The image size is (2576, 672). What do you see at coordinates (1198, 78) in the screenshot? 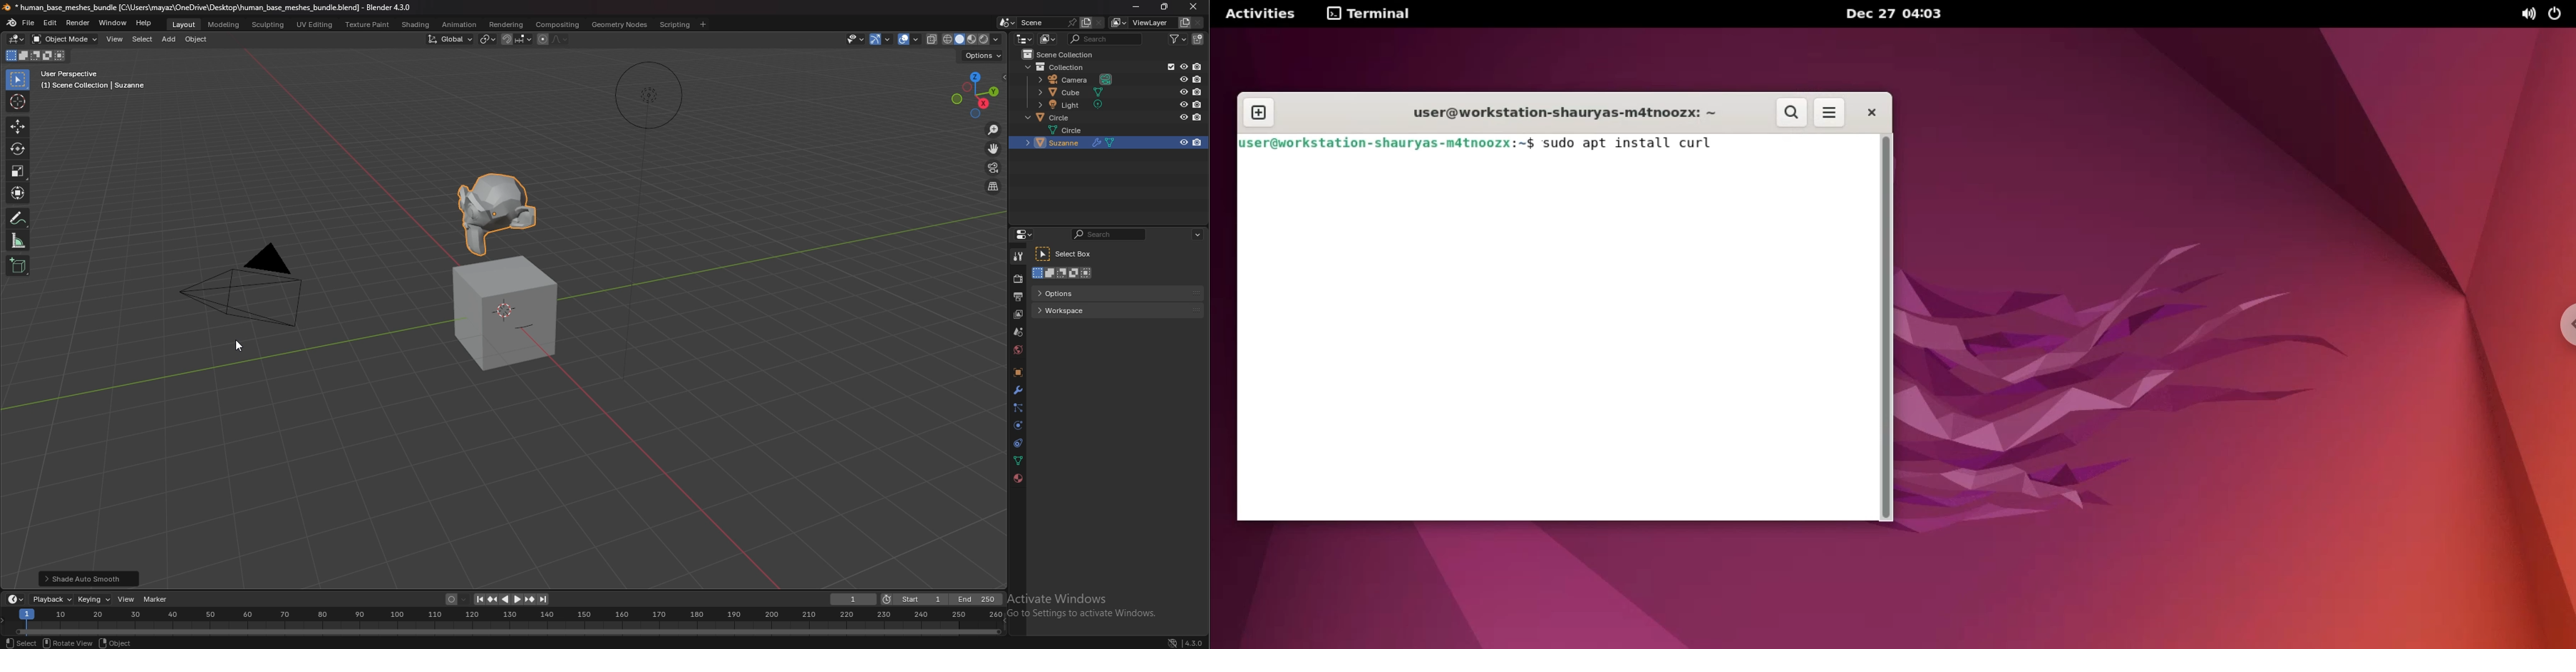
I see `disable in renders` at bounding box center [1198, 78].